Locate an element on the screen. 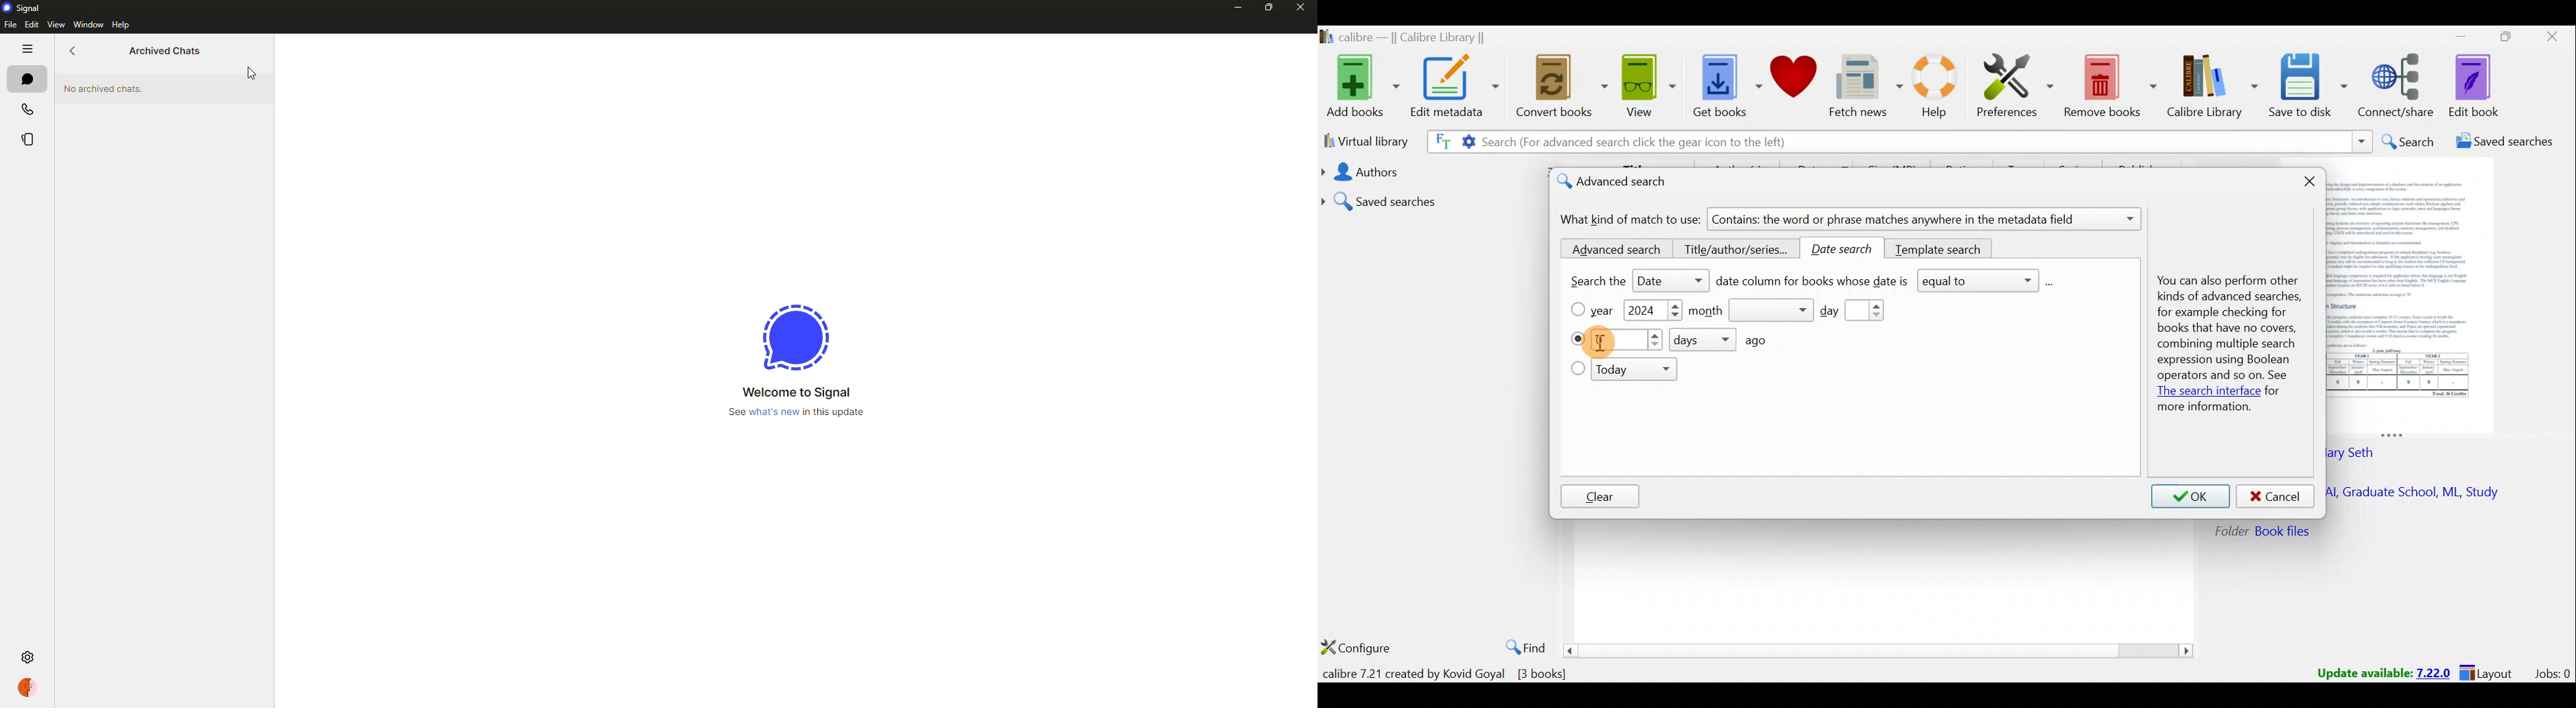 Image resolution: width=2576 pixels, height=728 pixels. How many days ago? is located at coordinates (1730, 340).